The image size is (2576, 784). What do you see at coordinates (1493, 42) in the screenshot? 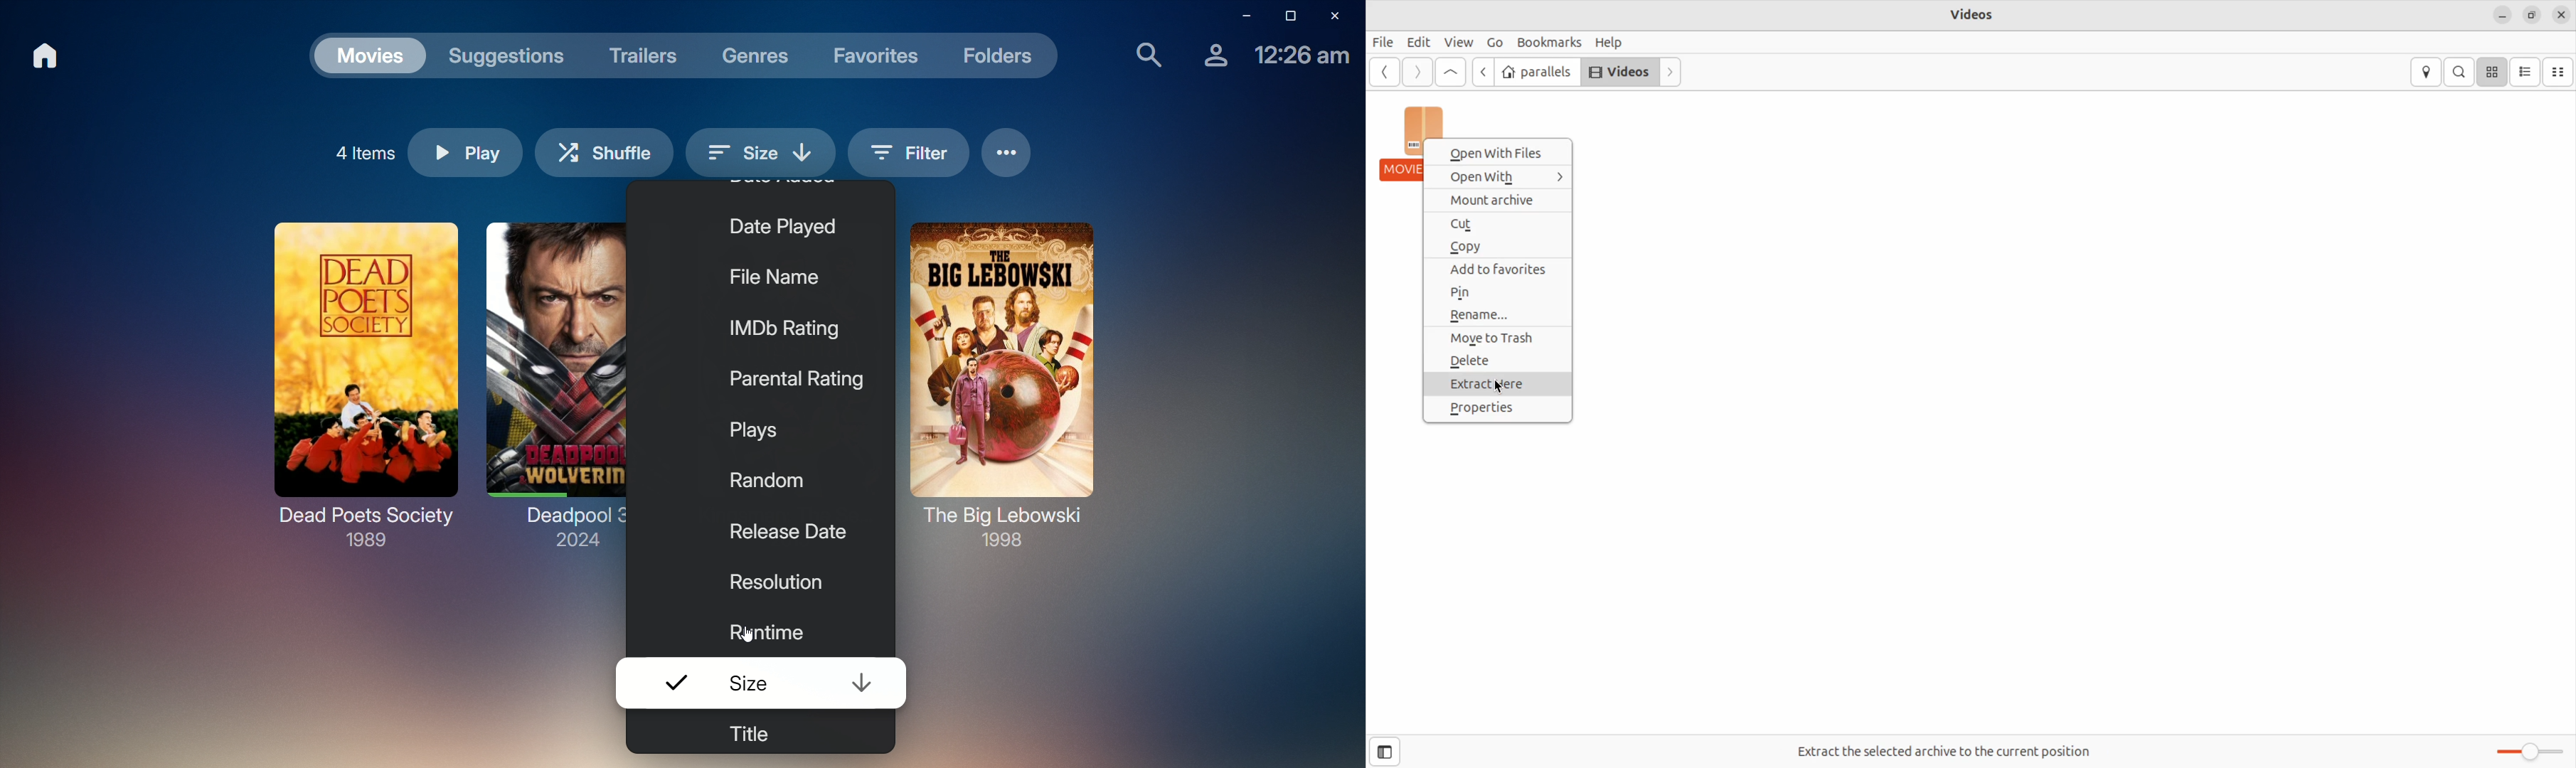
I see `Go` at bounding box center [1493, 42].